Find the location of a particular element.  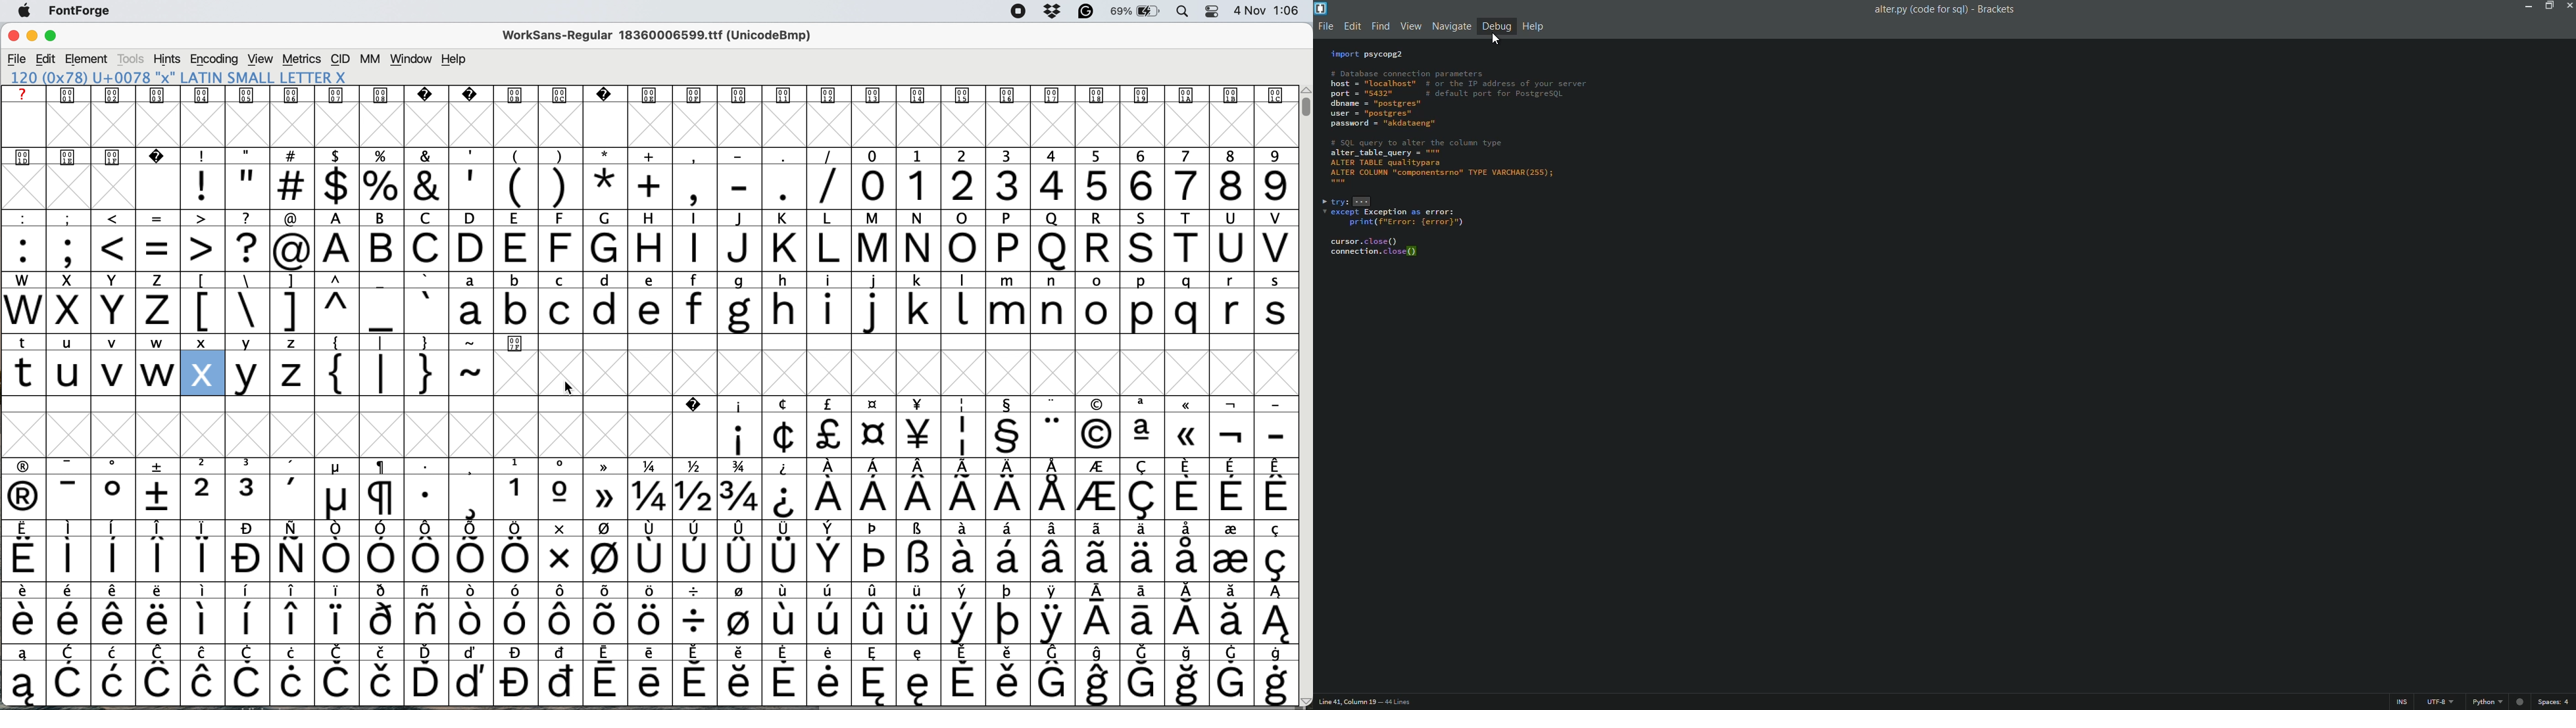

special characters is located at coordinates (644, 621).